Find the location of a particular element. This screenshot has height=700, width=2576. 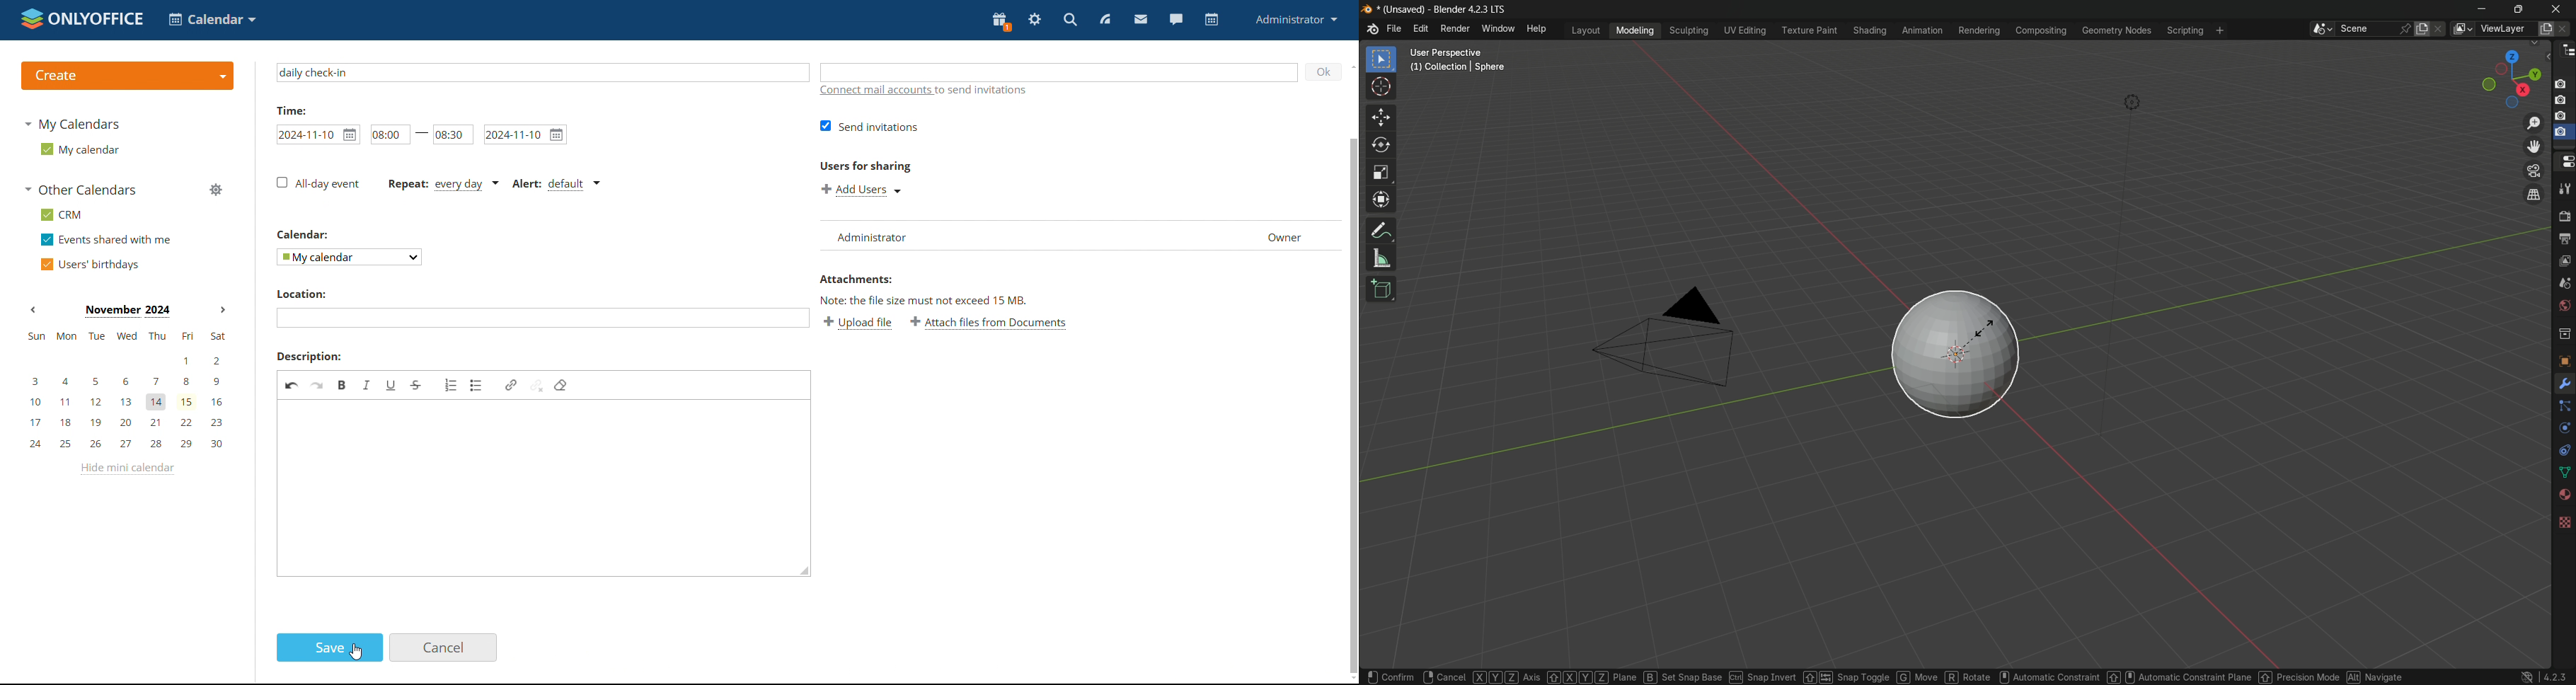

owner is located at coordinates (1280, 238).